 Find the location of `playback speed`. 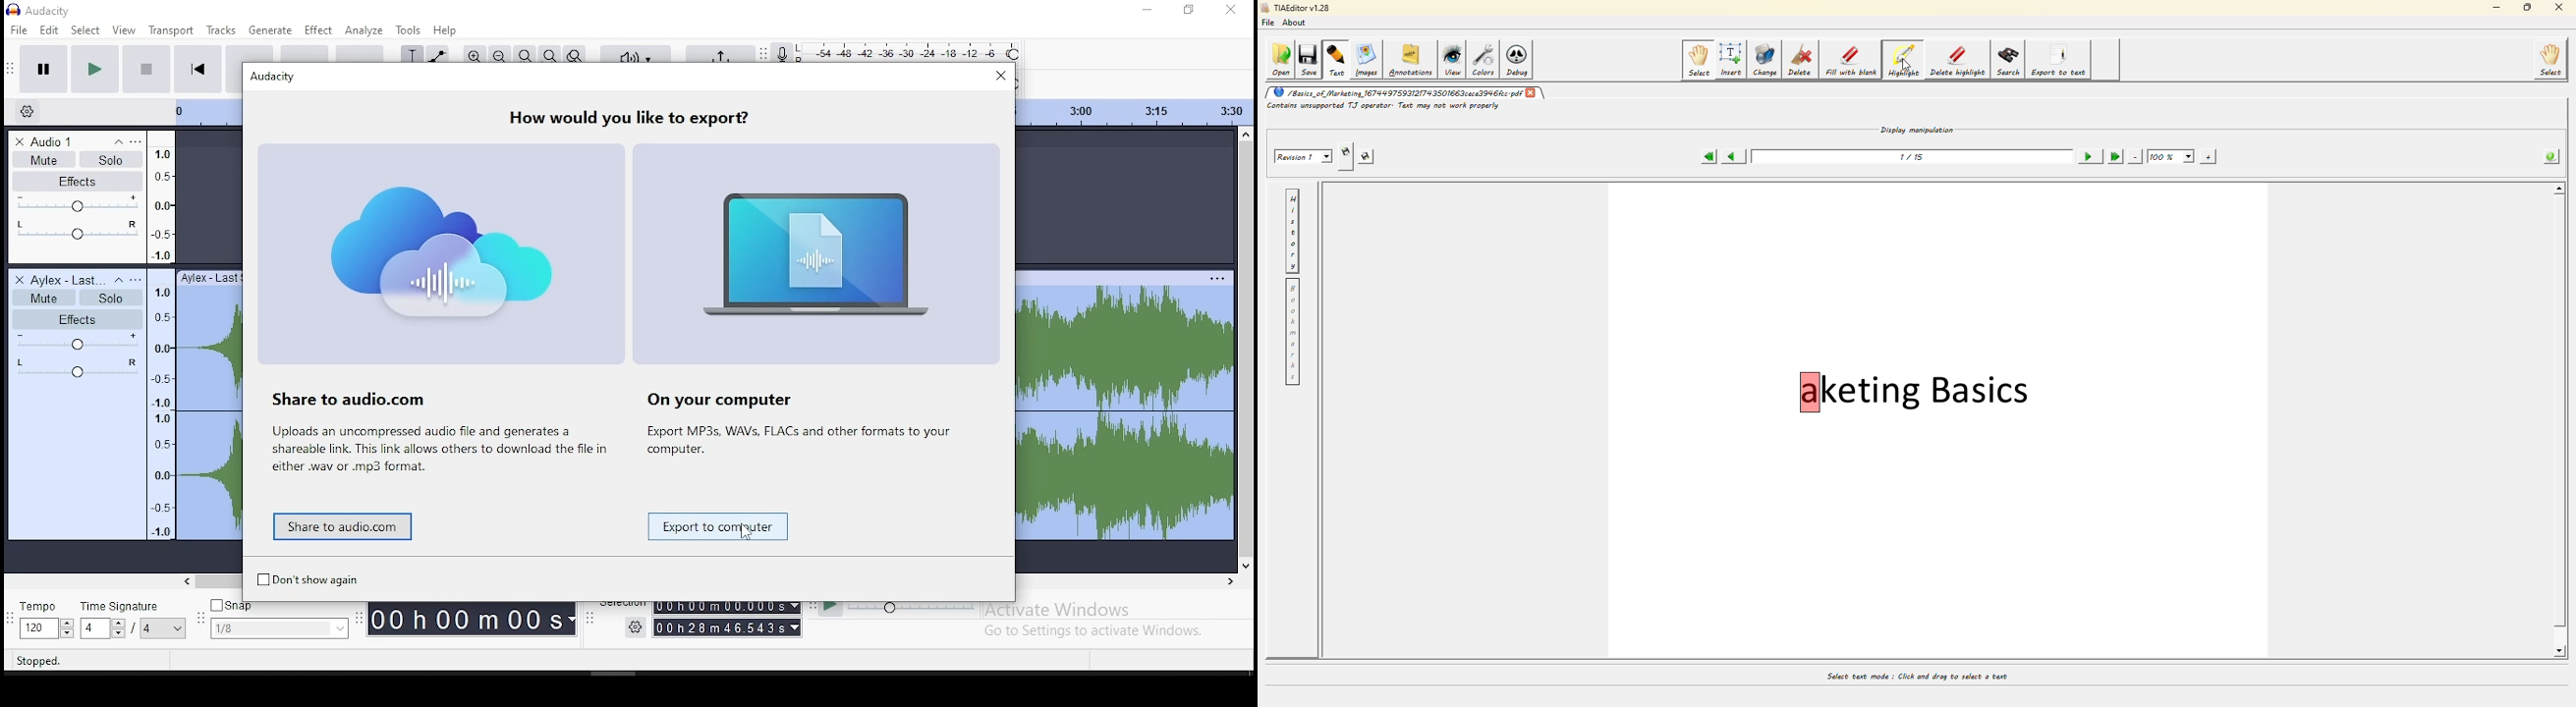

playback speed is located at coordinates (912, 610).